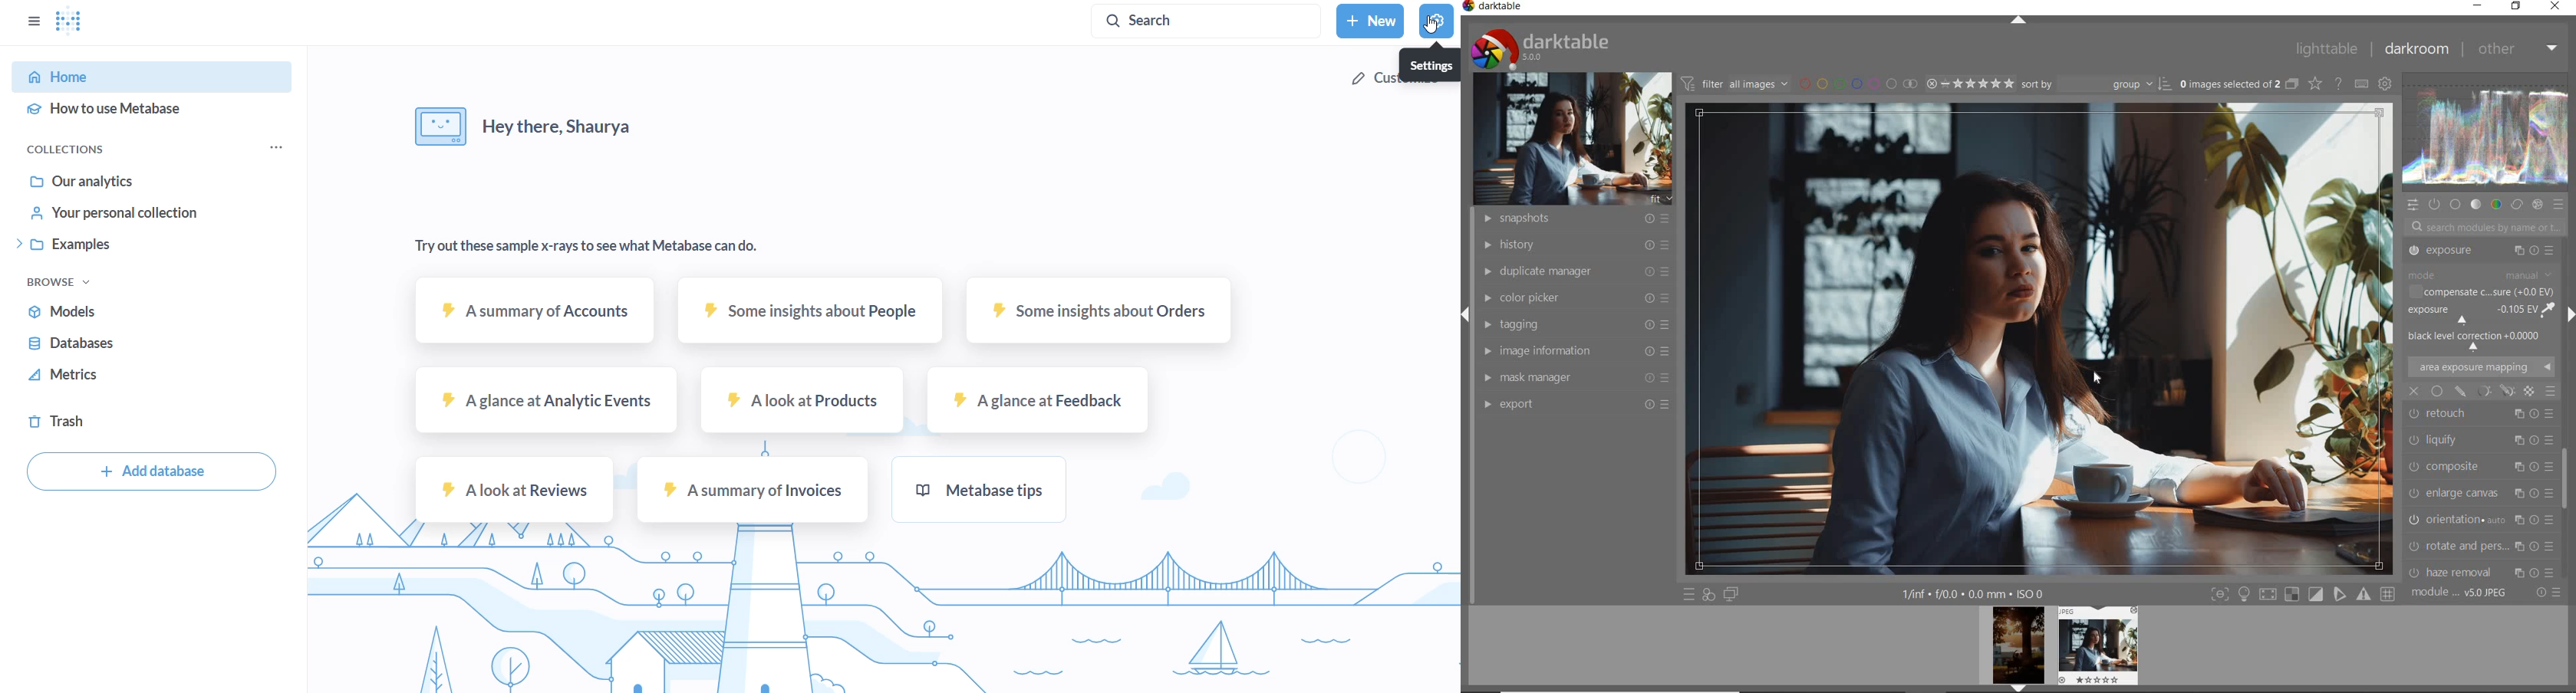 The width and height of the screenshot is (2576, 700). What do you see at coordinates (2412, 205) in the screenshot?
I see `QUICK ACCESS PANEL` at bounding box center [2412, 205].